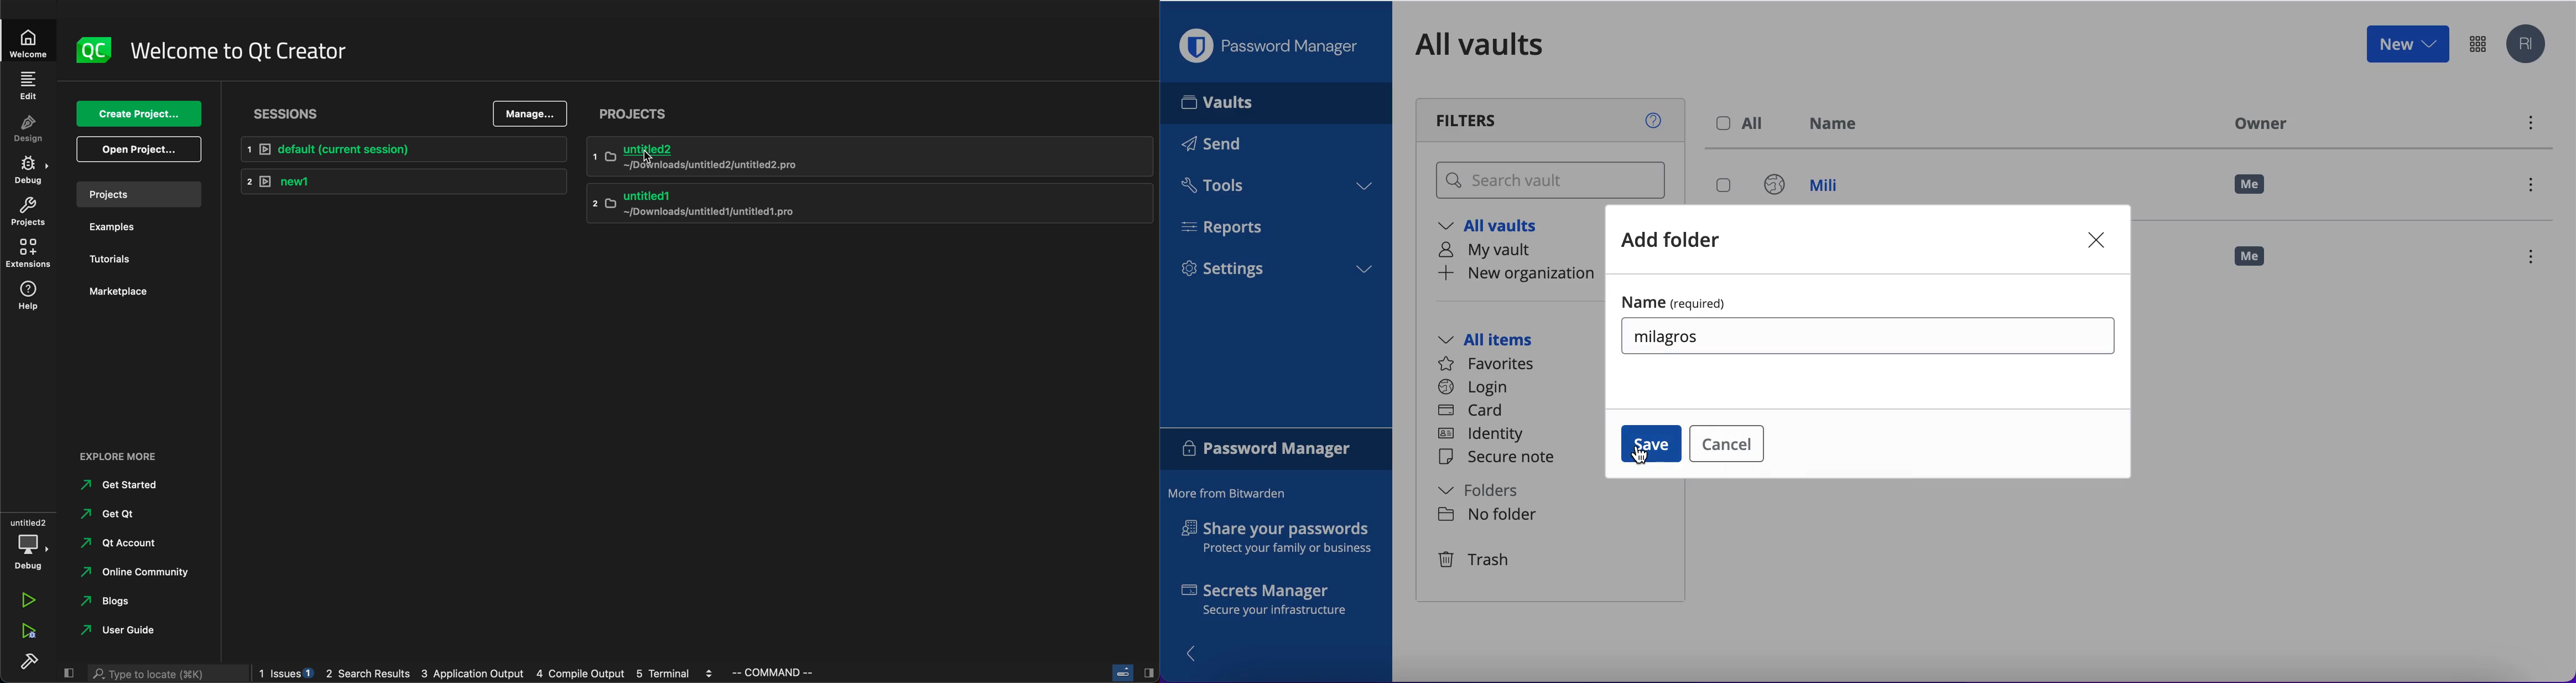  I want to click on welcome, so click(28, 40).